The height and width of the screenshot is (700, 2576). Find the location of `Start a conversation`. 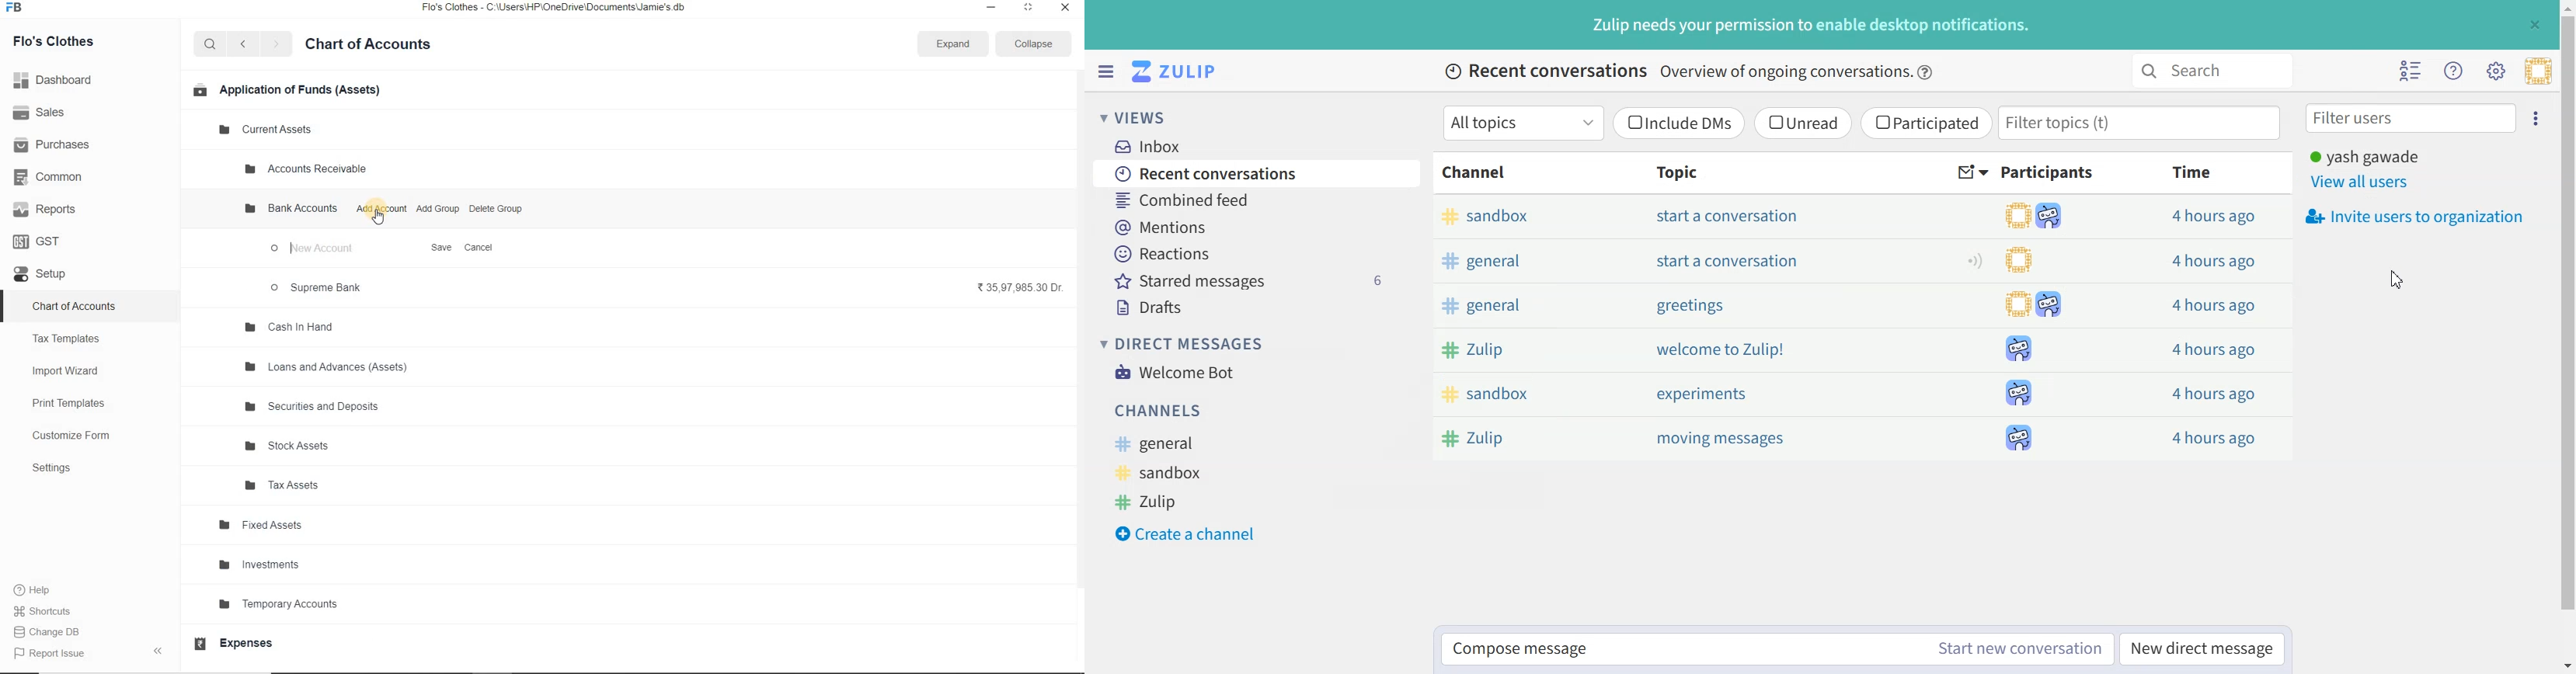

Start a conversation is located at coordinates (1731, 216).